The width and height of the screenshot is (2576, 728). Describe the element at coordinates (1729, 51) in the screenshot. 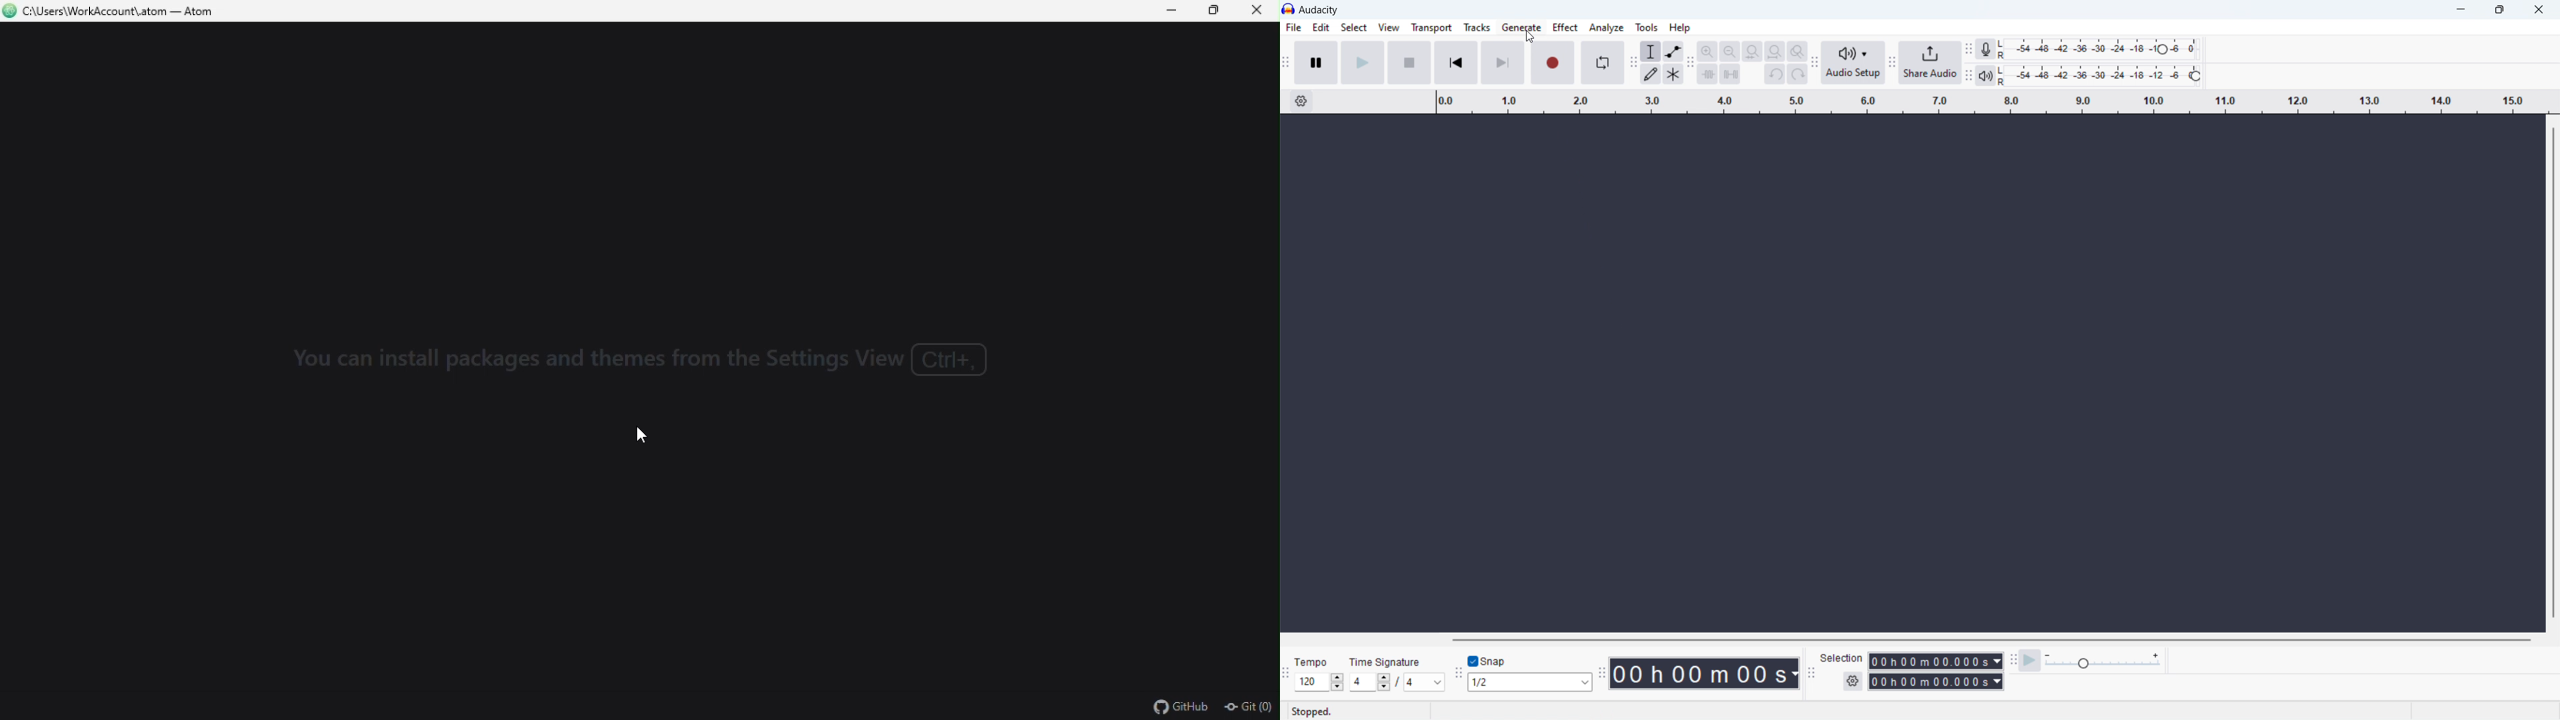

I see `zoom out` at that location.